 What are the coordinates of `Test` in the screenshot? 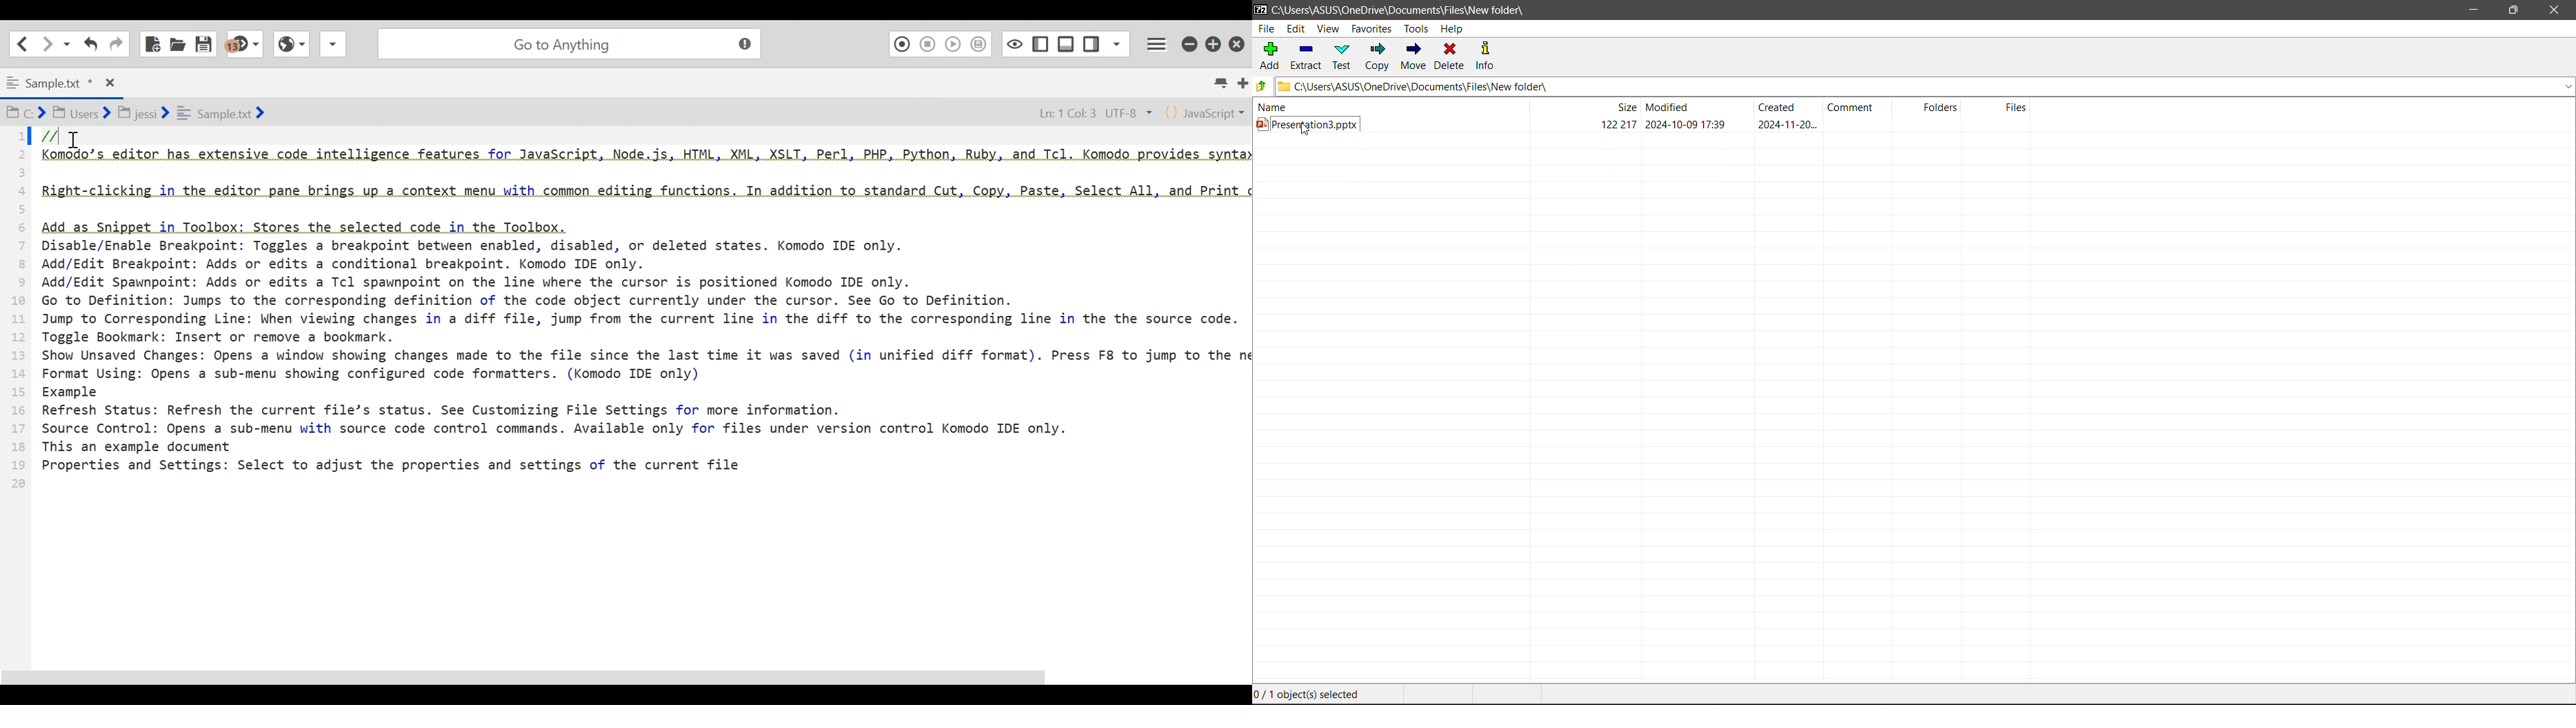 It's located at (1343, 57).